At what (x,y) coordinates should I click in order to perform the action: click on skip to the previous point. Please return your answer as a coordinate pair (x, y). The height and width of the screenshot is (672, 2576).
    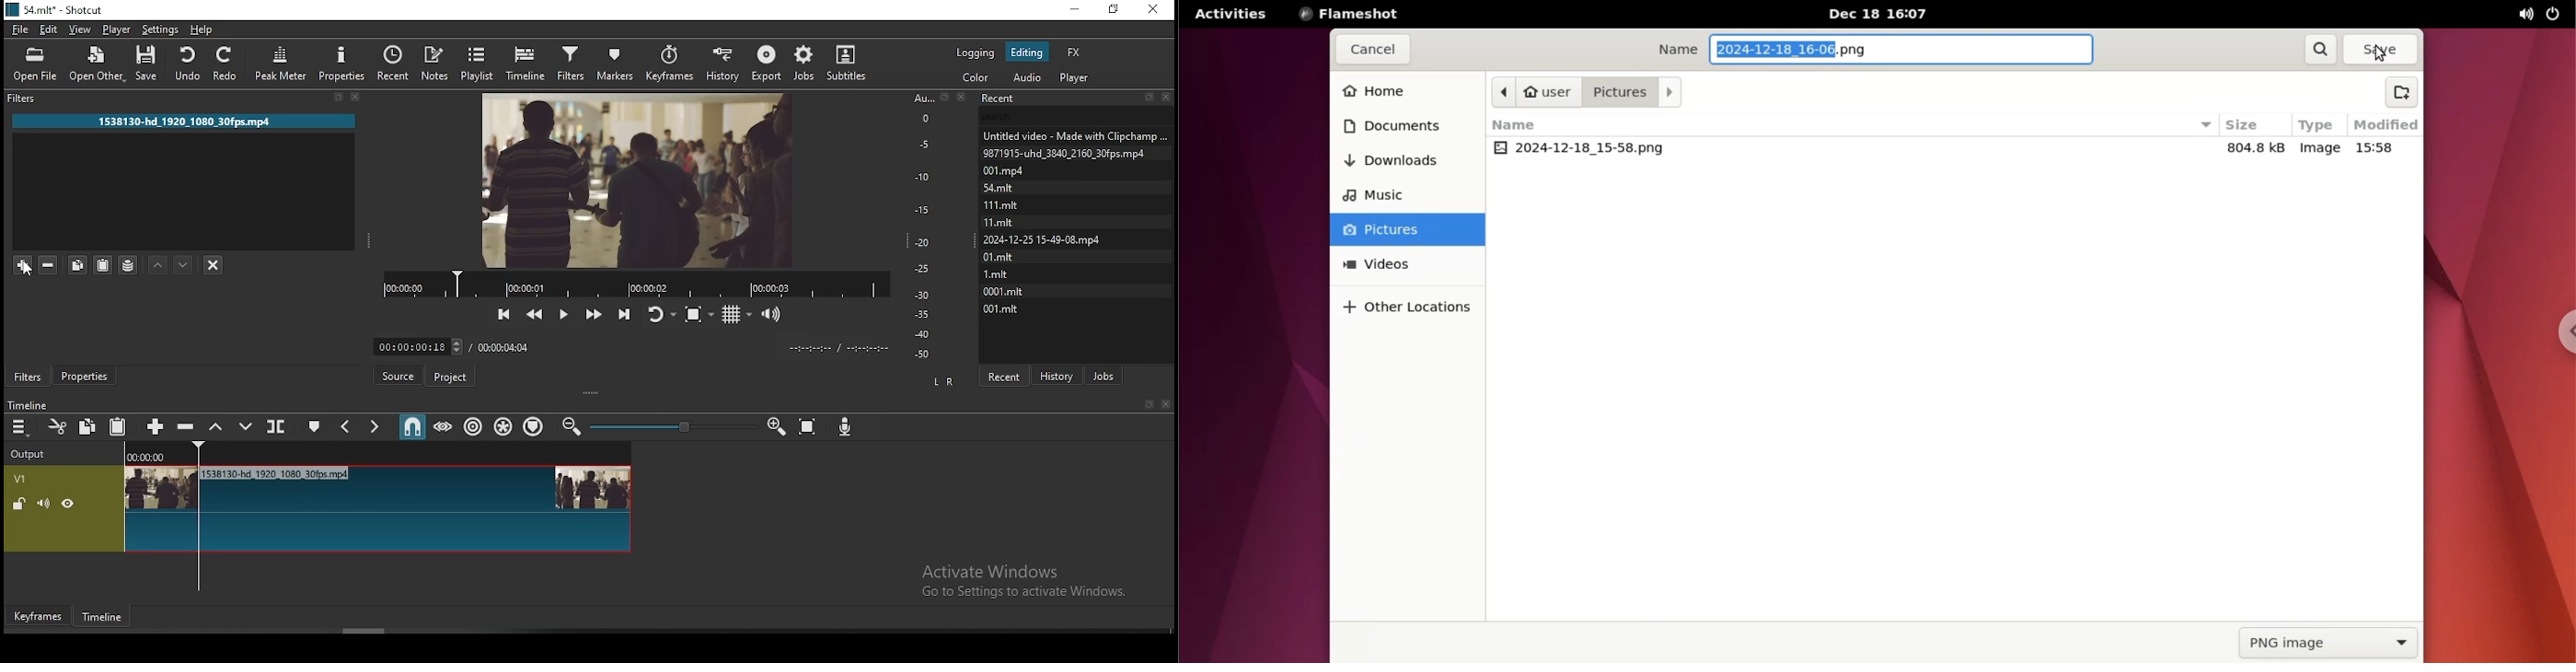
    Looking at the image, I should click on (500, 313).